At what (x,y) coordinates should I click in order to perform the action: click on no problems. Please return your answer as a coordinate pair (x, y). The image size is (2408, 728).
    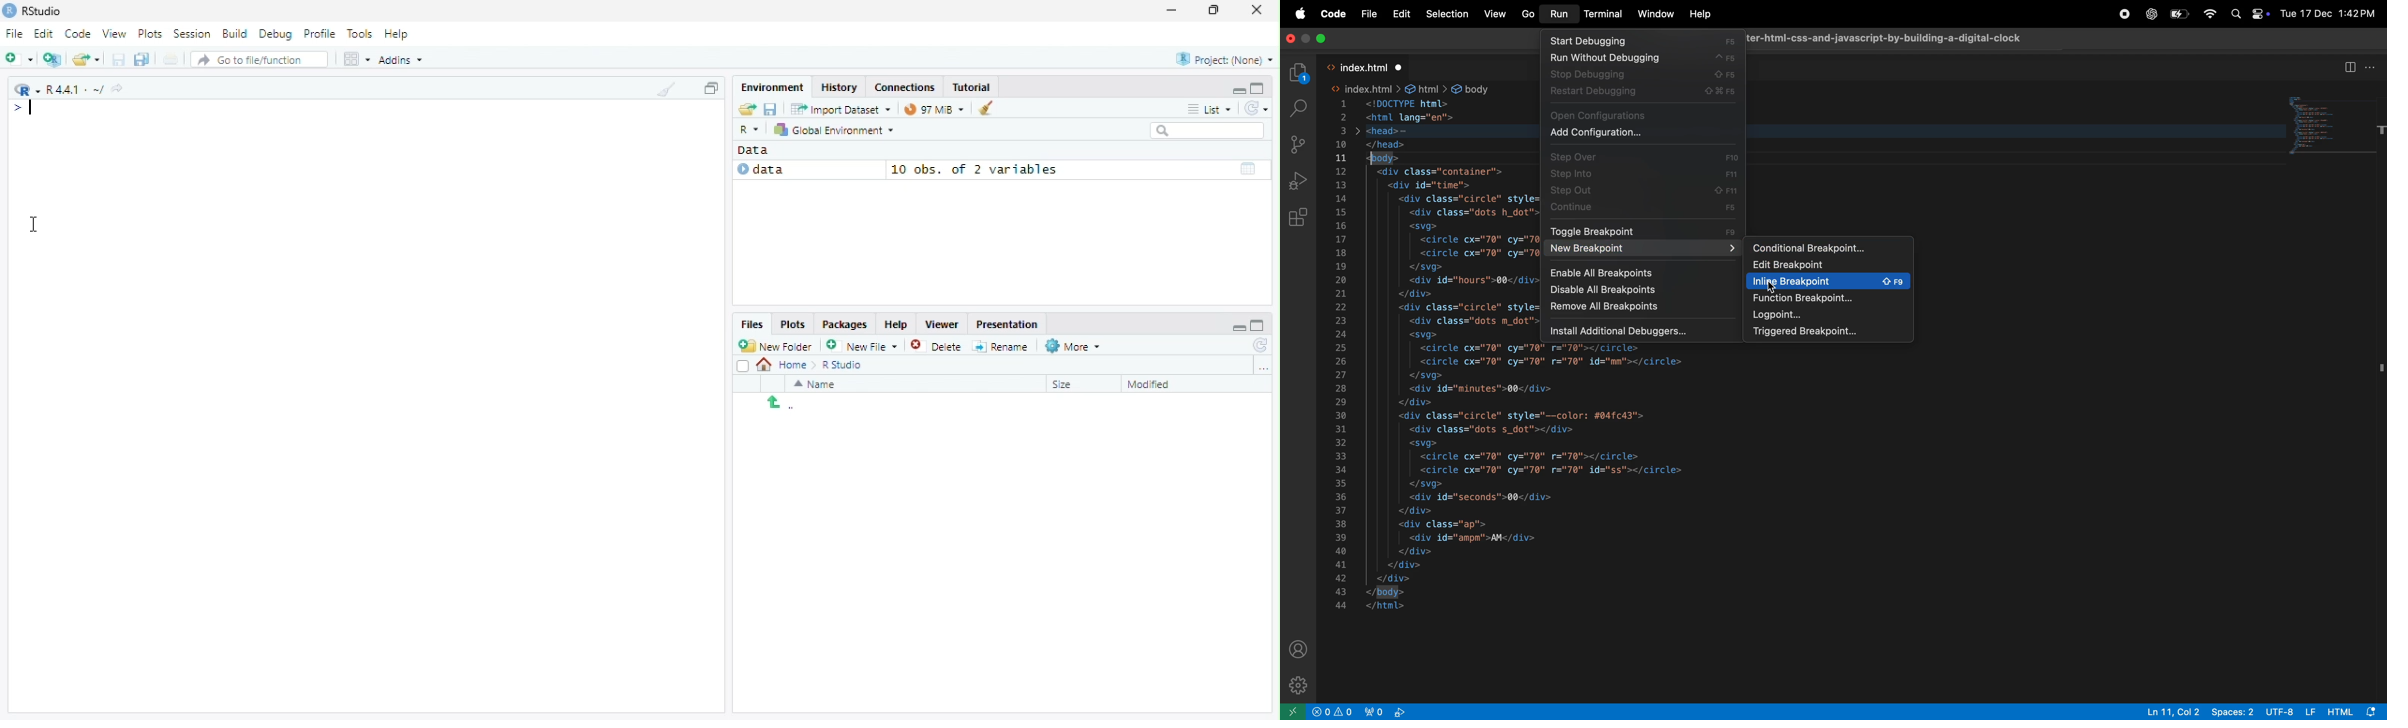
    Looking at the image, I should click on (1334, 712).